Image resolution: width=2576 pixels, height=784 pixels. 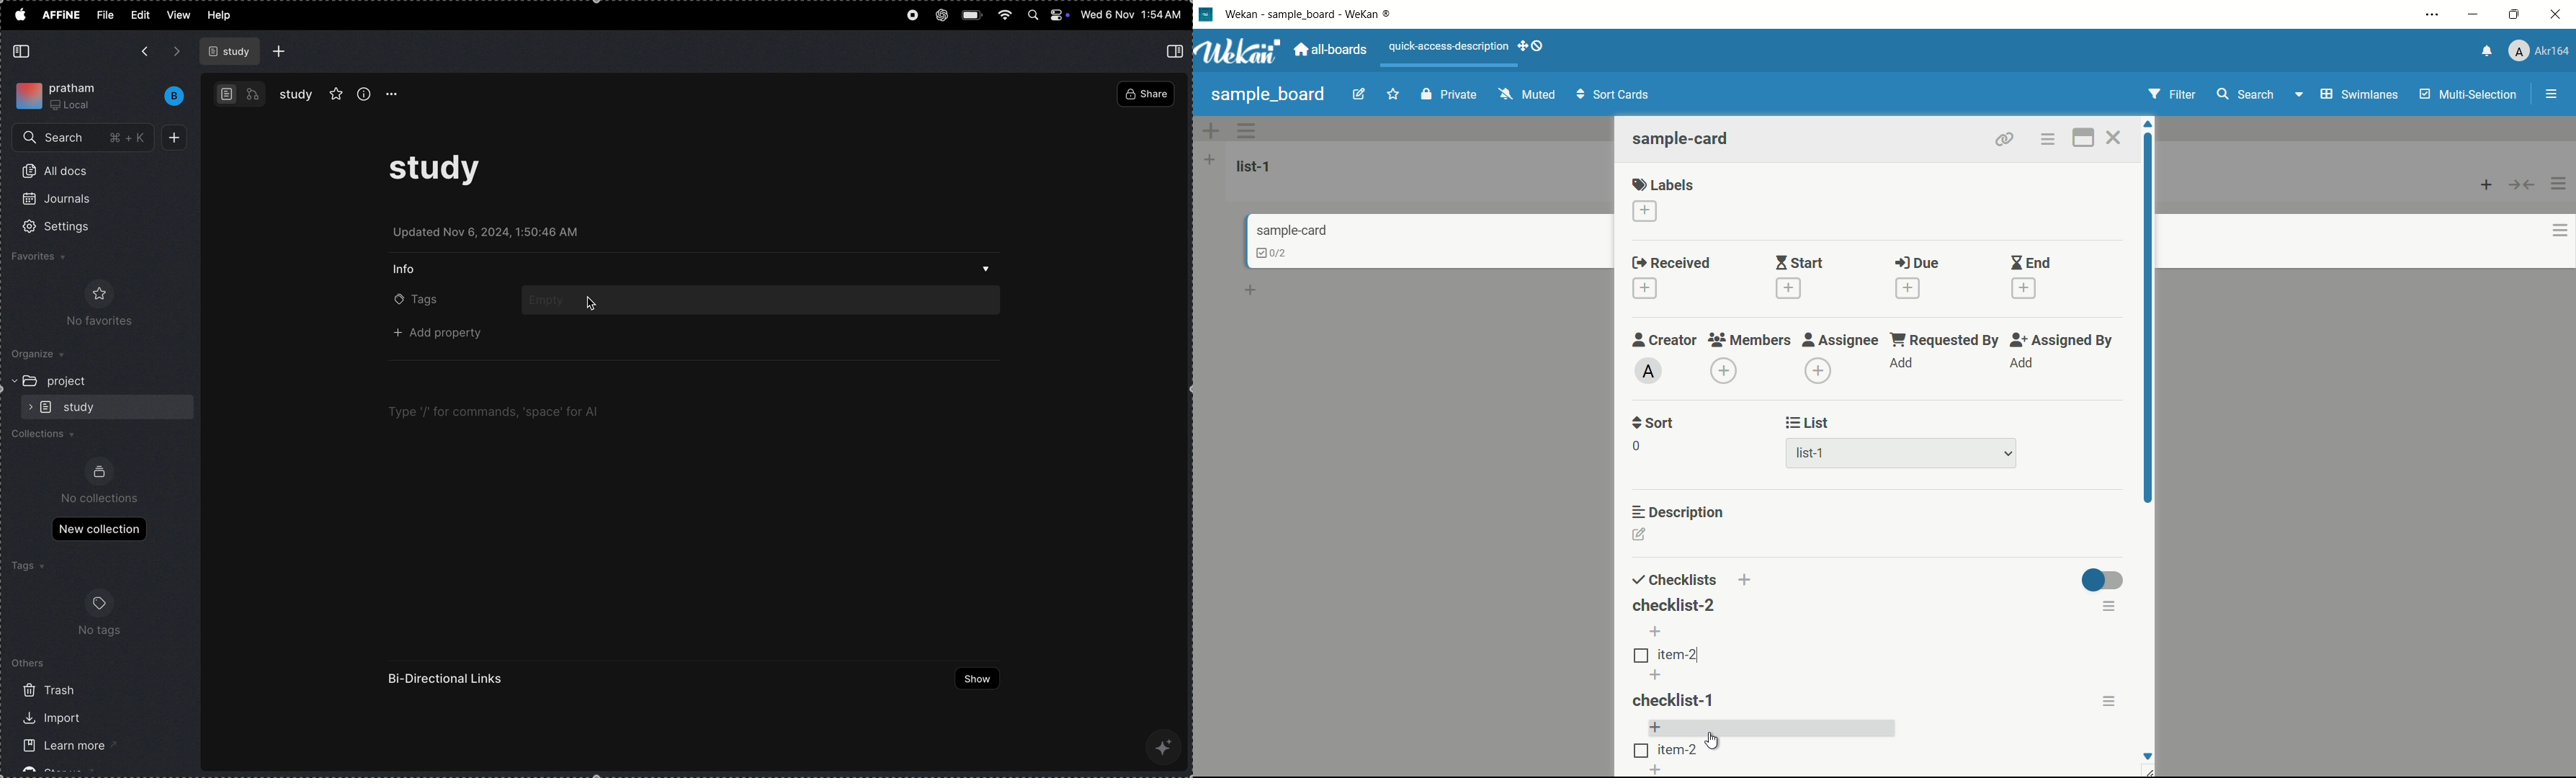 What do you see at coordinates (1902, 364) in the screenshot?
I see `add` at bounding box center [1902, 364].